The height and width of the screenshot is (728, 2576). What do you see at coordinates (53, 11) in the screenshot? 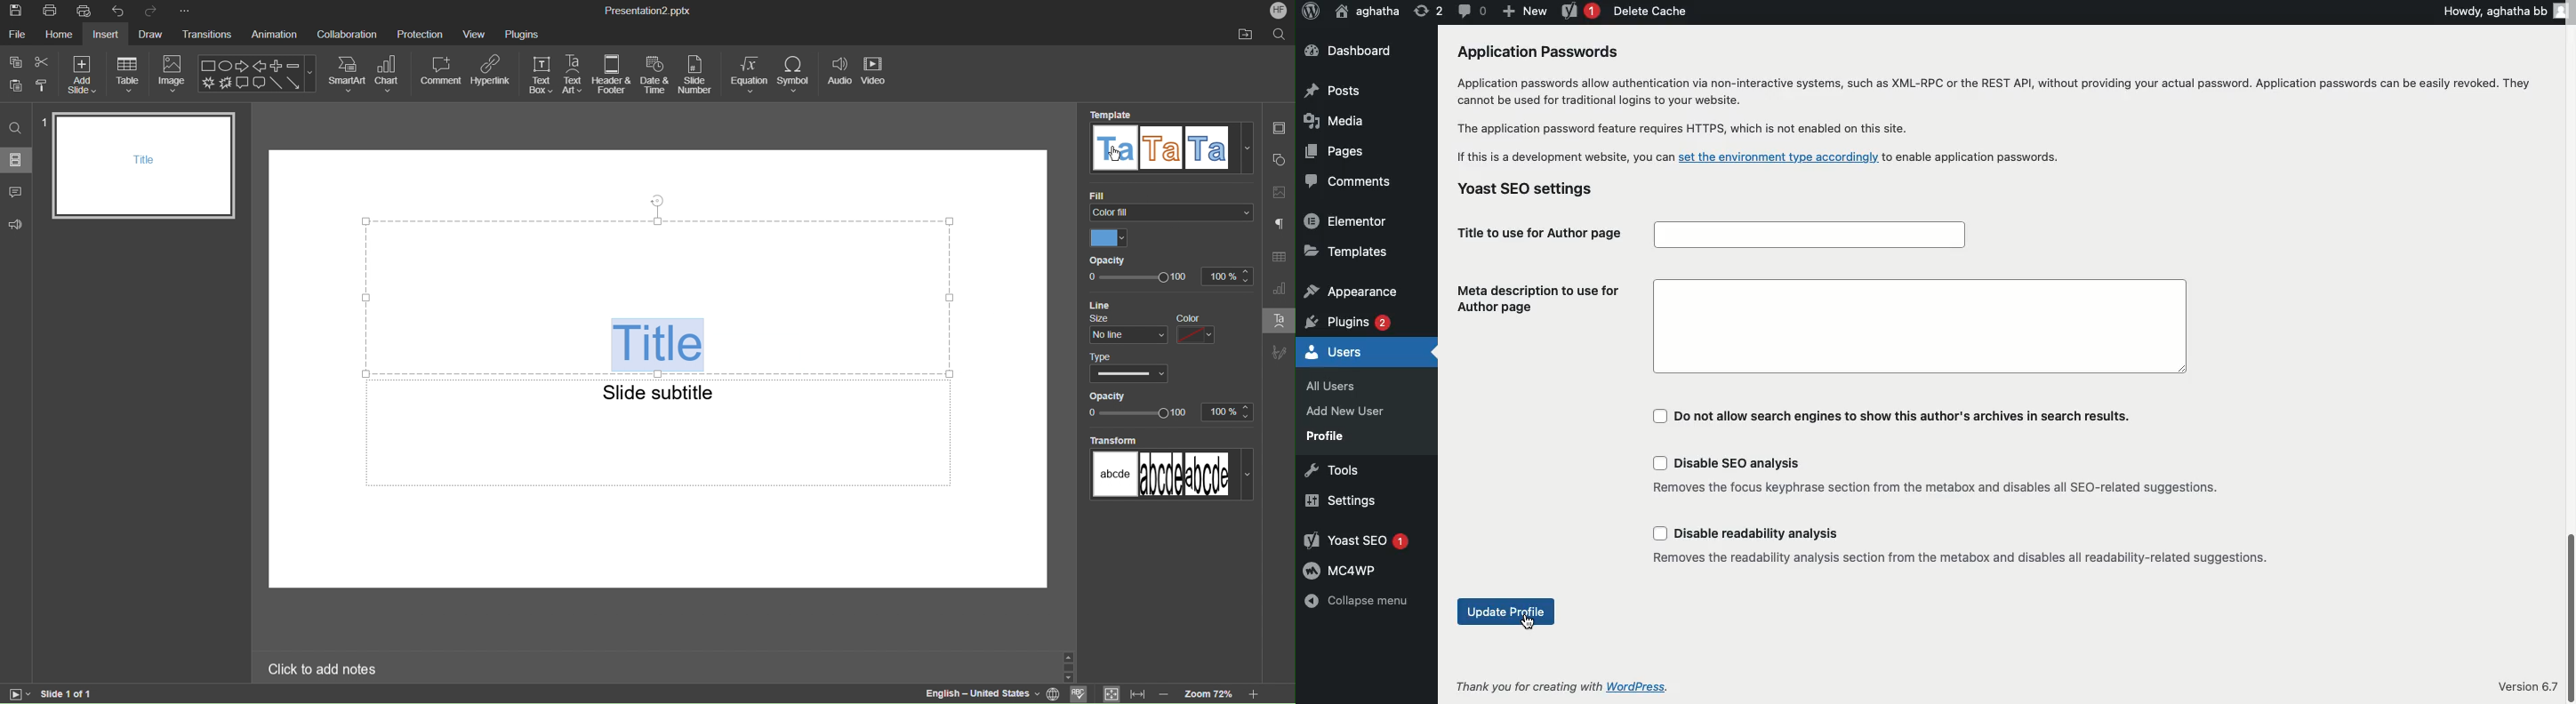
I see `Print` at bounding box center [53, 11].